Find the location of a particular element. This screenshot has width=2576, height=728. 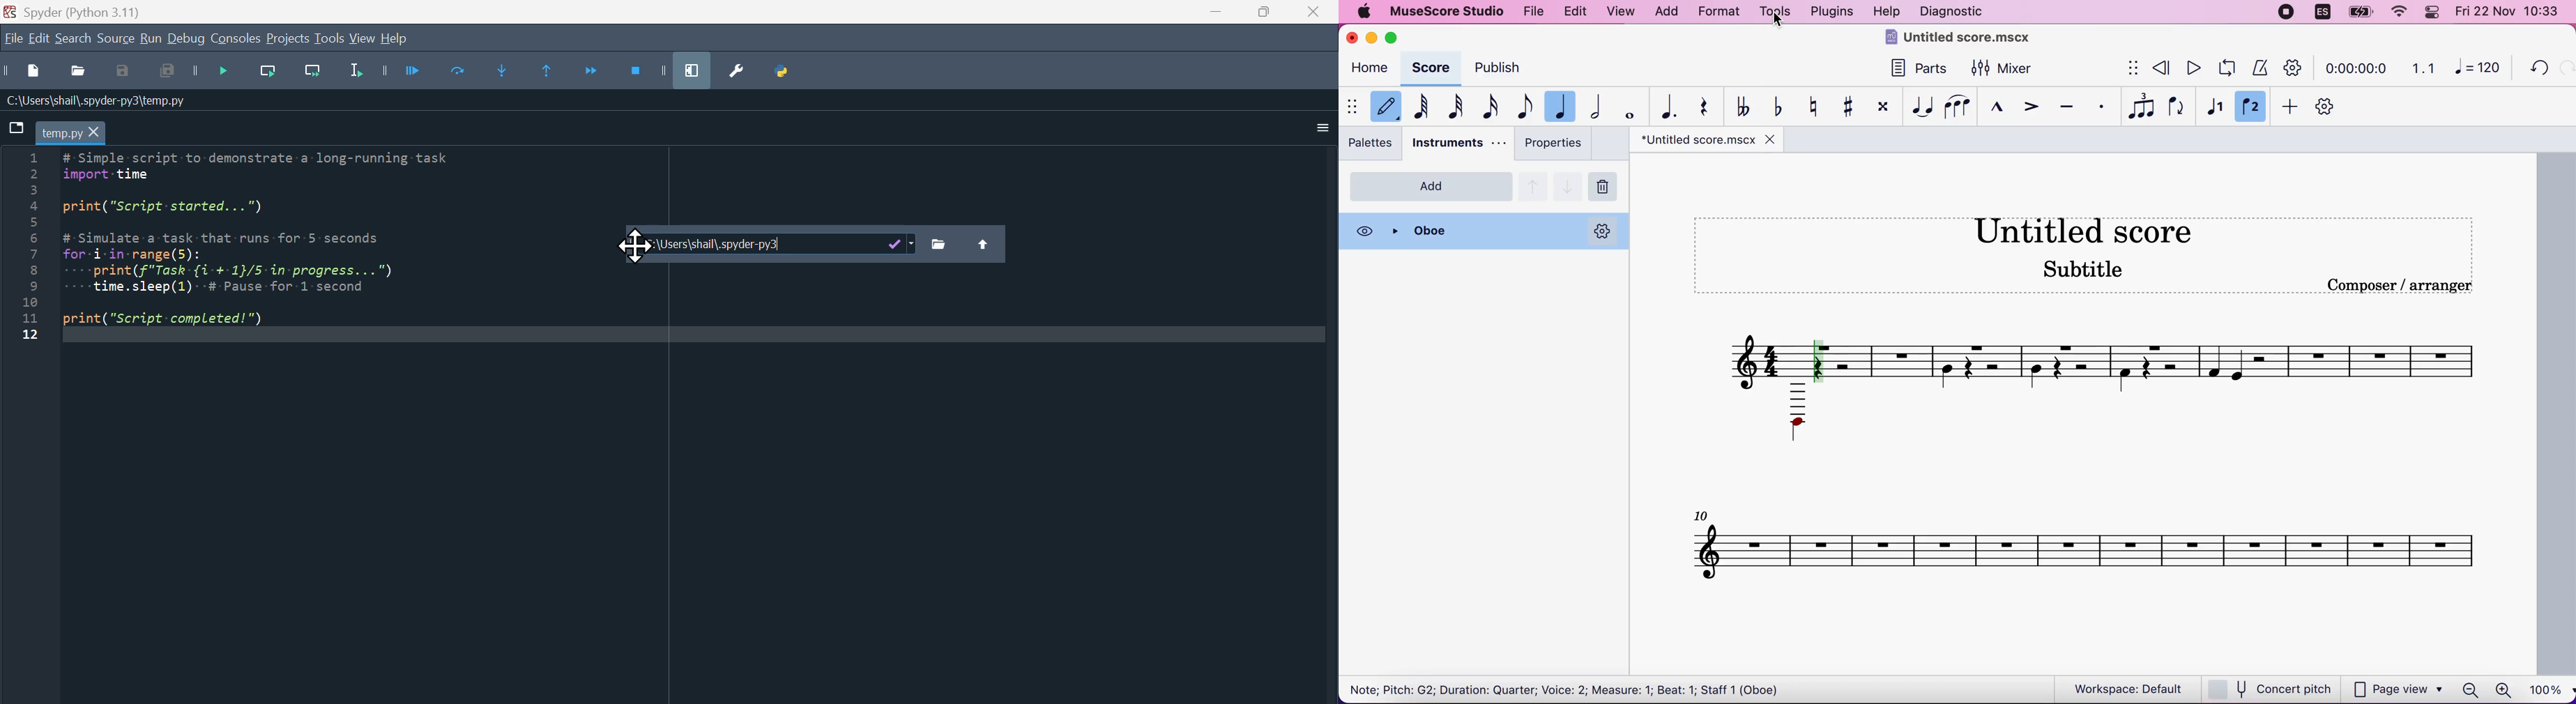

edit is located at coordinates (1577, 13).